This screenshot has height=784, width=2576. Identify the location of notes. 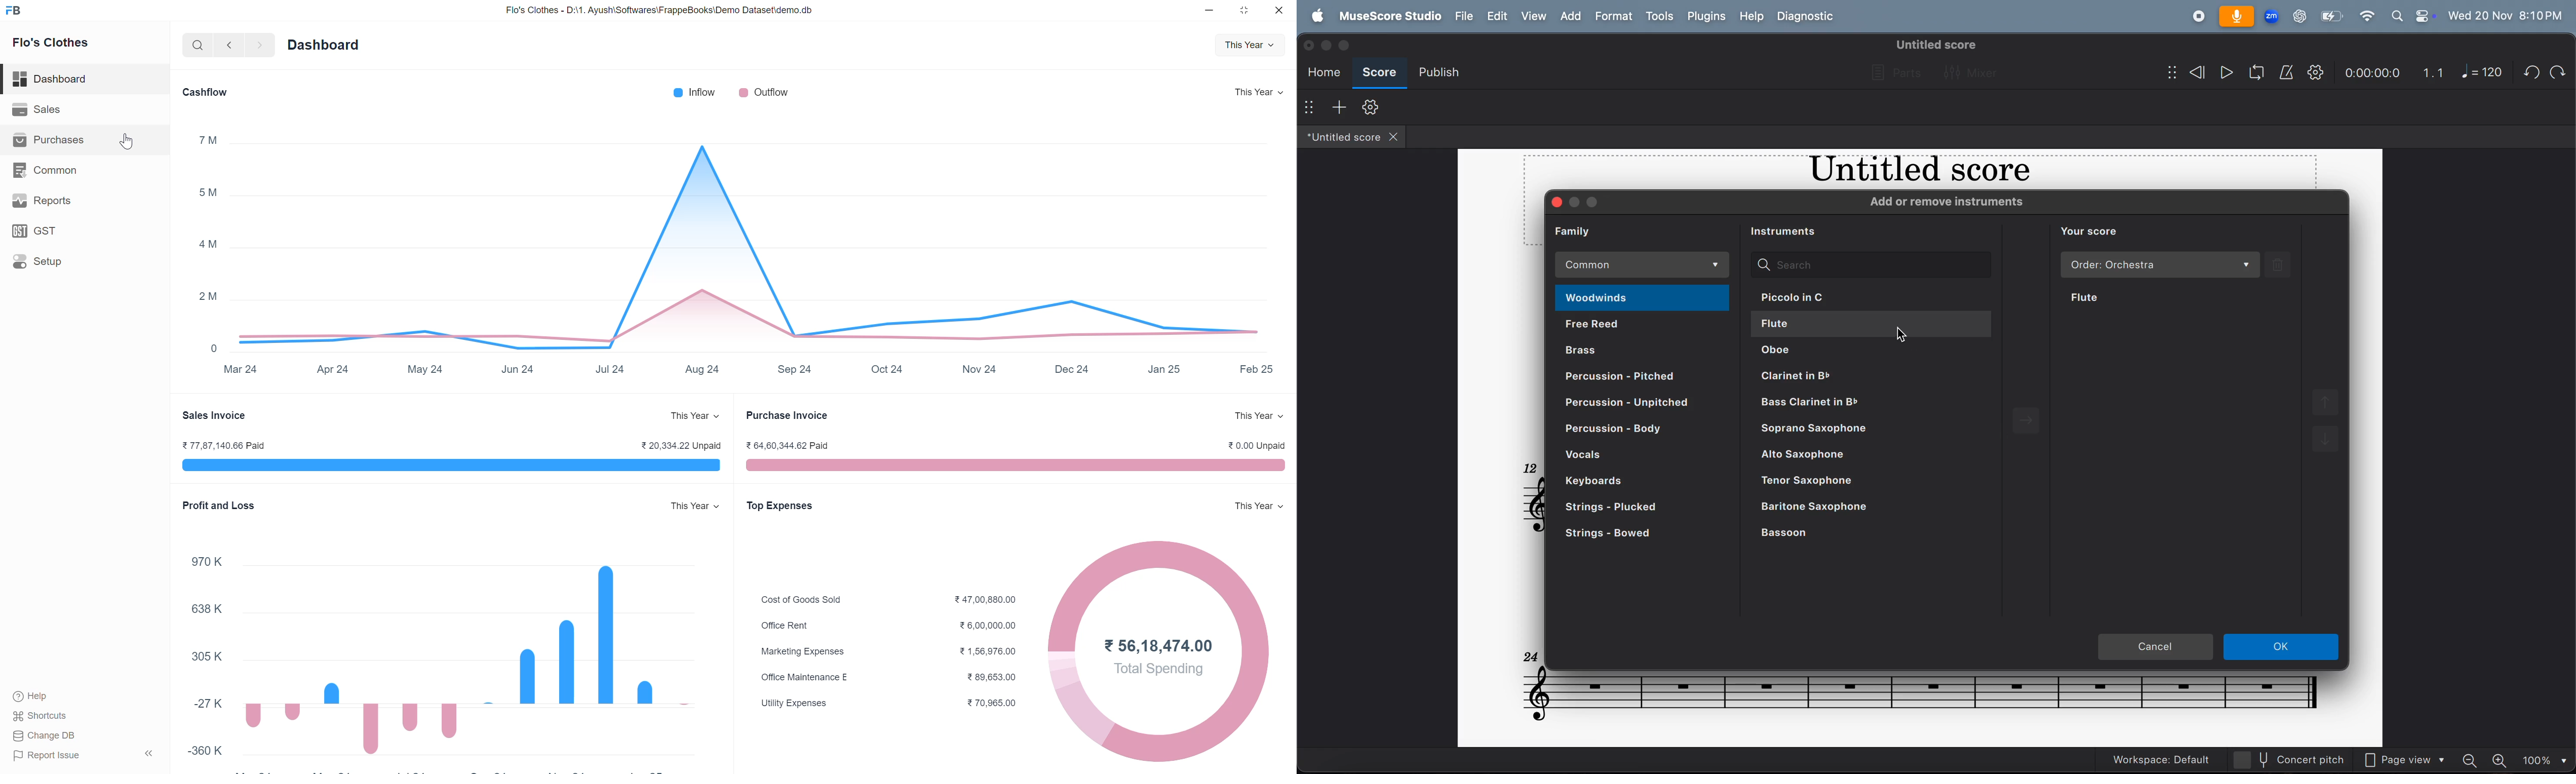
(1916, 694).